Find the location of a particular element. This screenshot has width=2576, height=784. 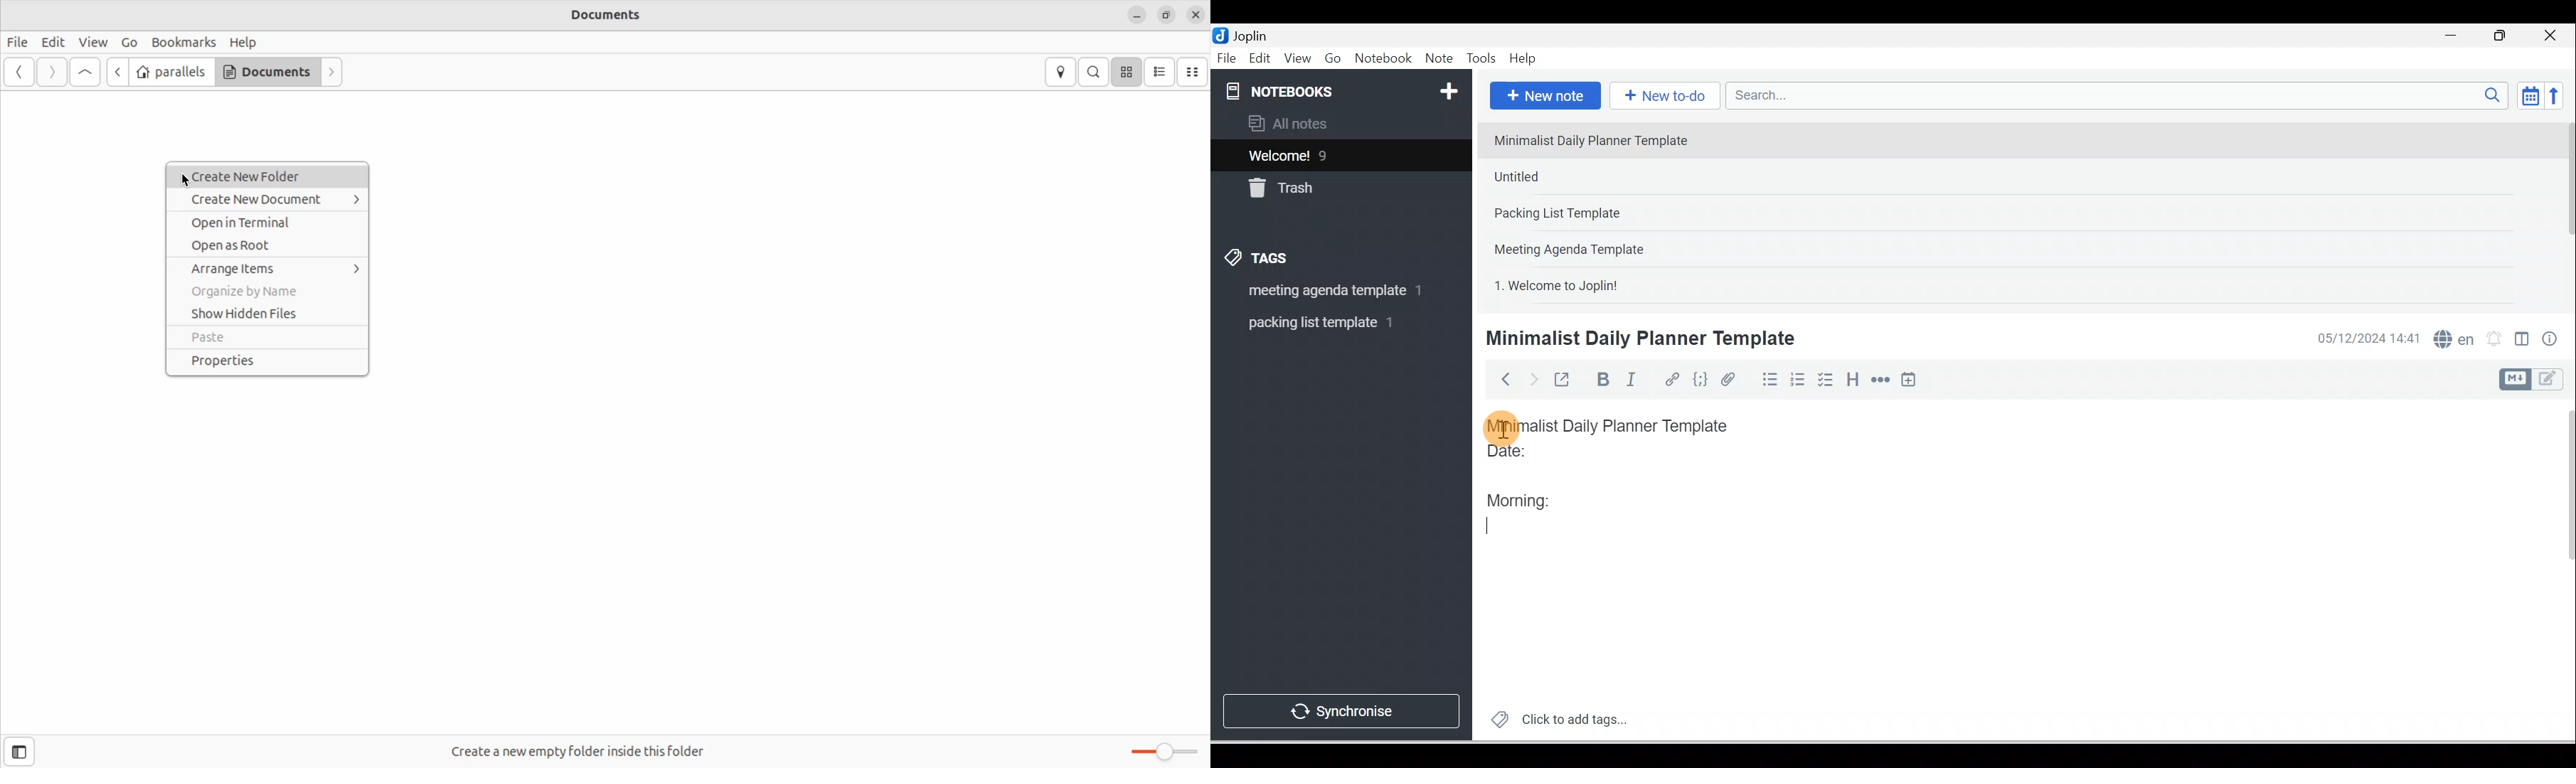

All notes is located at coordinates (1339, 123).